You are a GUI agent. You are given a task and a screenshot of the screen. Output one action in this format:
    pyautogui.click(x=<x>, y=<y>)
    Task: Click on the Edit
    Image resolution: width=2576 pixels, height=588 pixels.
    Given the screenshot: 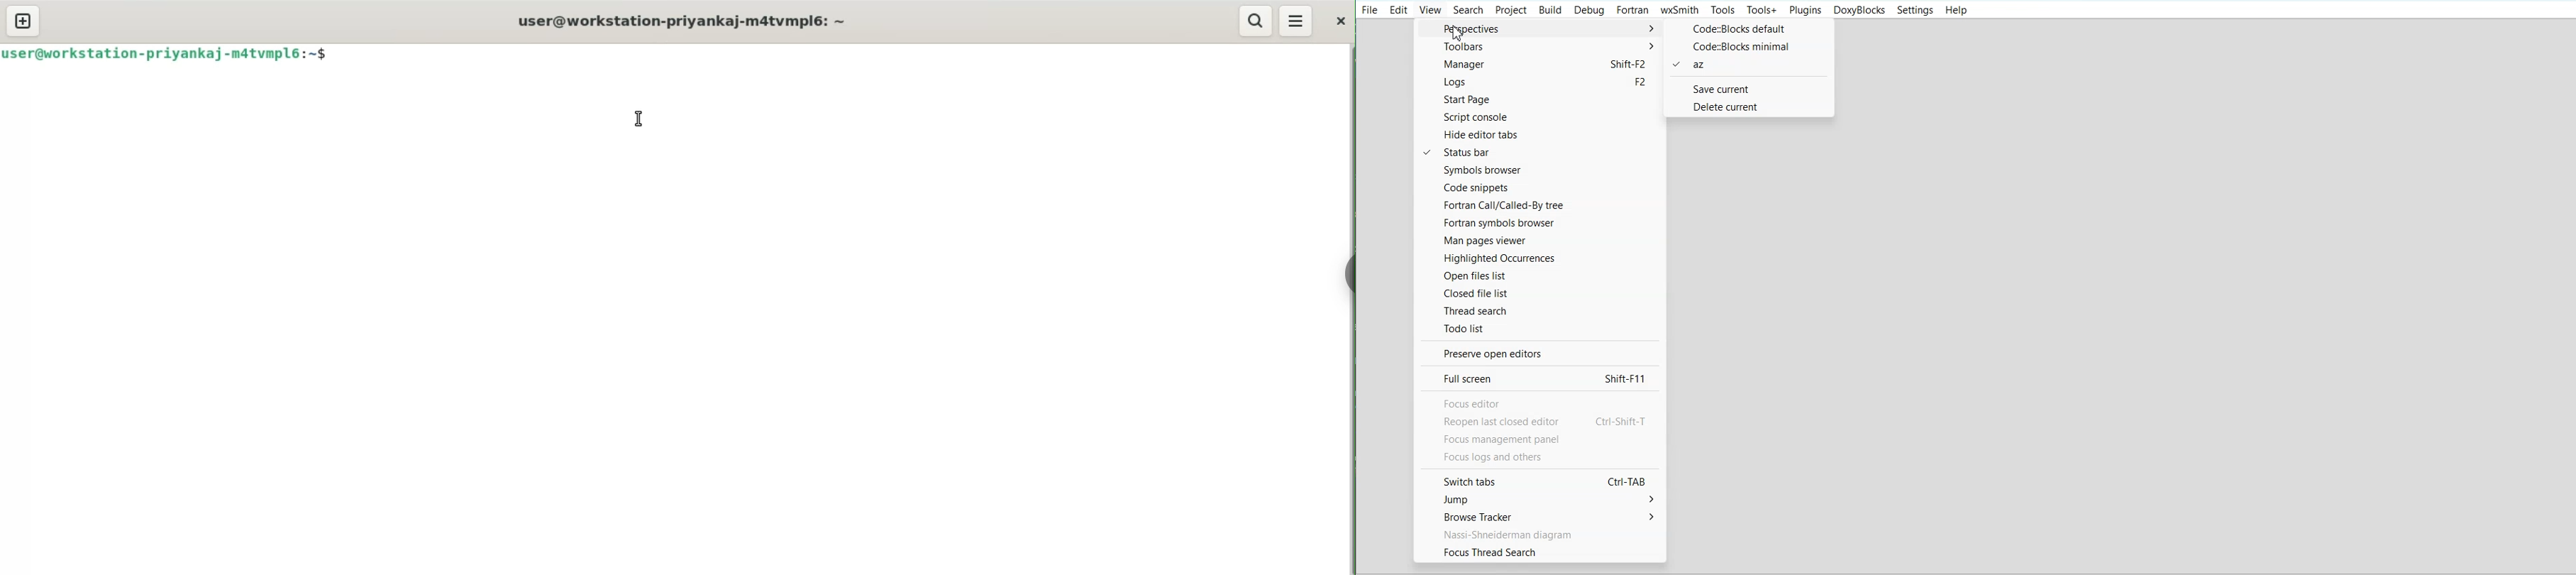 What is the action you would take?
    pyautogui.click(x=1398, y=9)
    